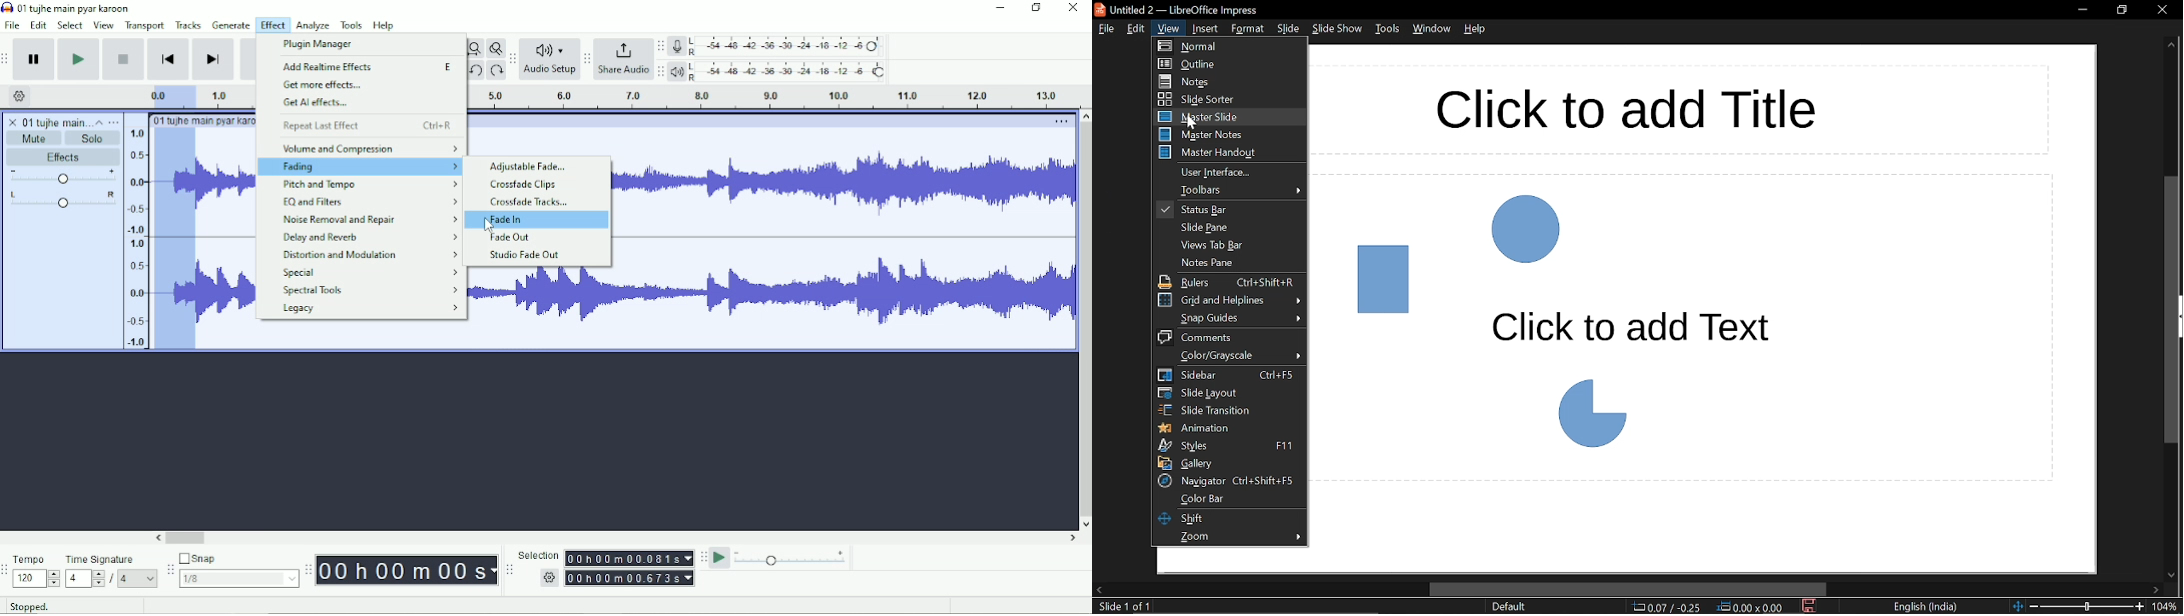 The width and height of the screenshot is (2184, 616). What do you see at coordinates (125, 58) in the screenshot?
I see `Stop` at bounding box center [125, 58].